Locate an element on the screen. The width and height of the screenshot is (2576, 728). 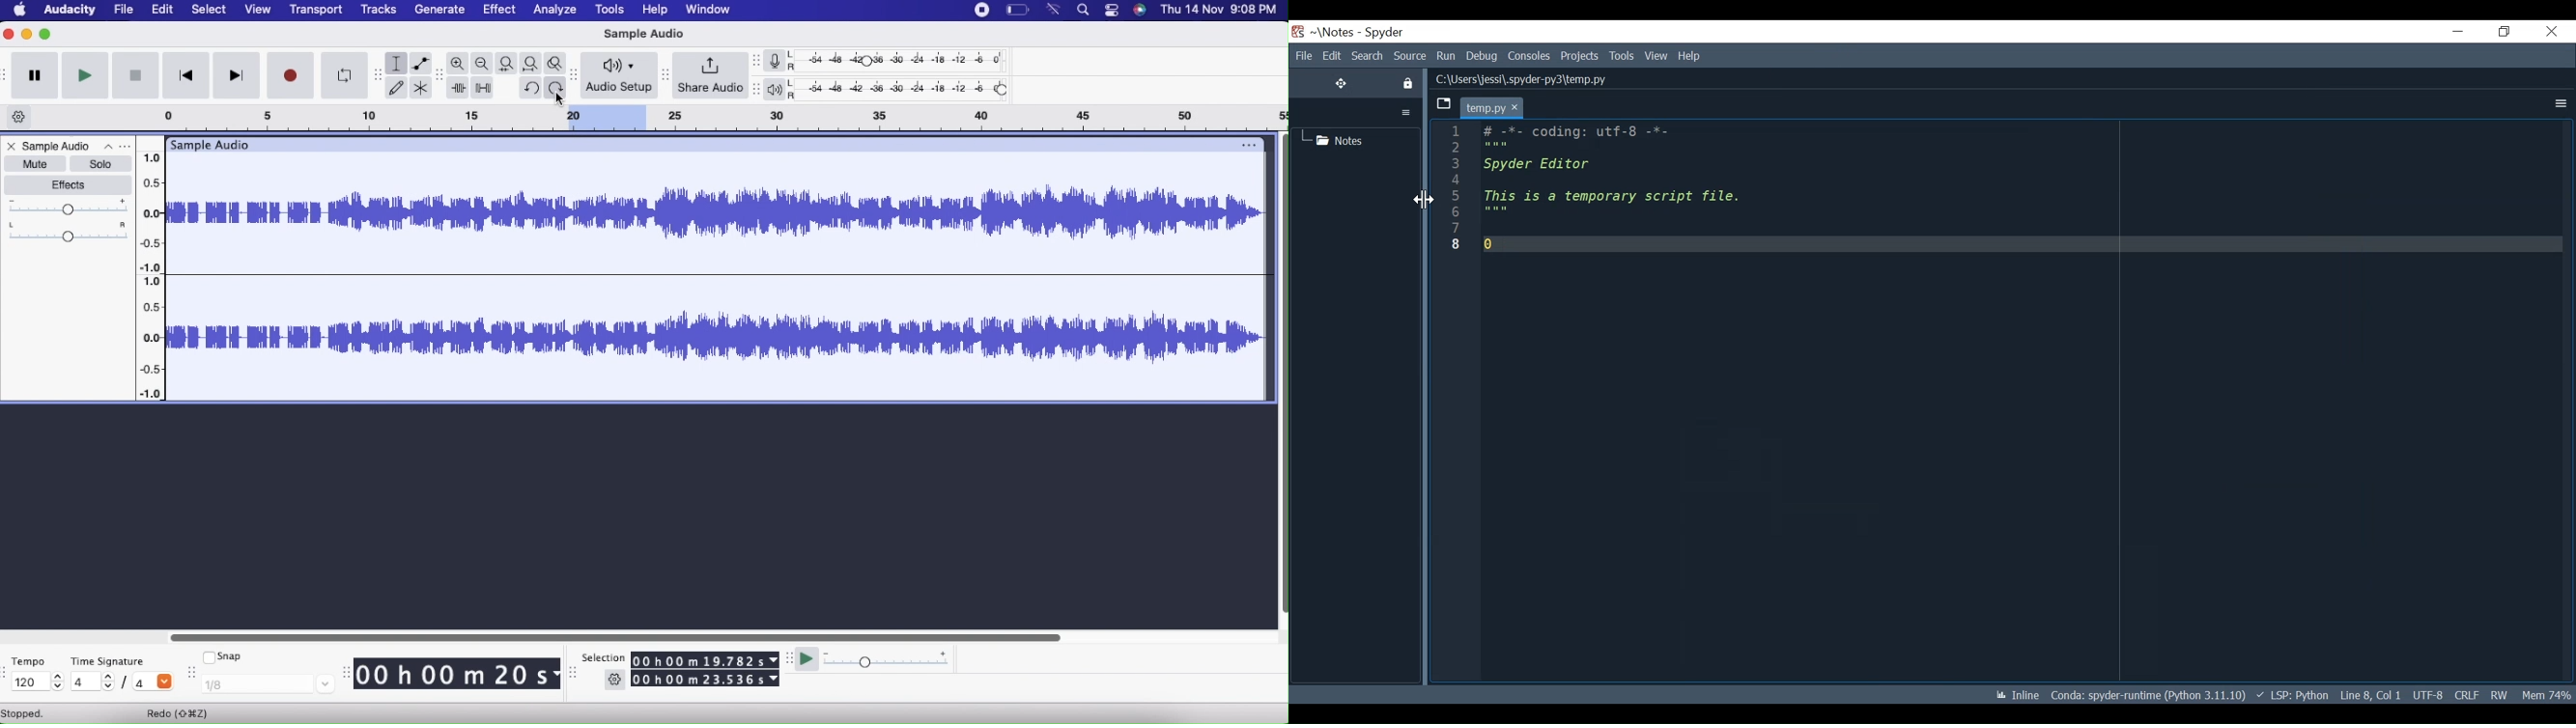
Edit is located at coordinates (1330, 56).